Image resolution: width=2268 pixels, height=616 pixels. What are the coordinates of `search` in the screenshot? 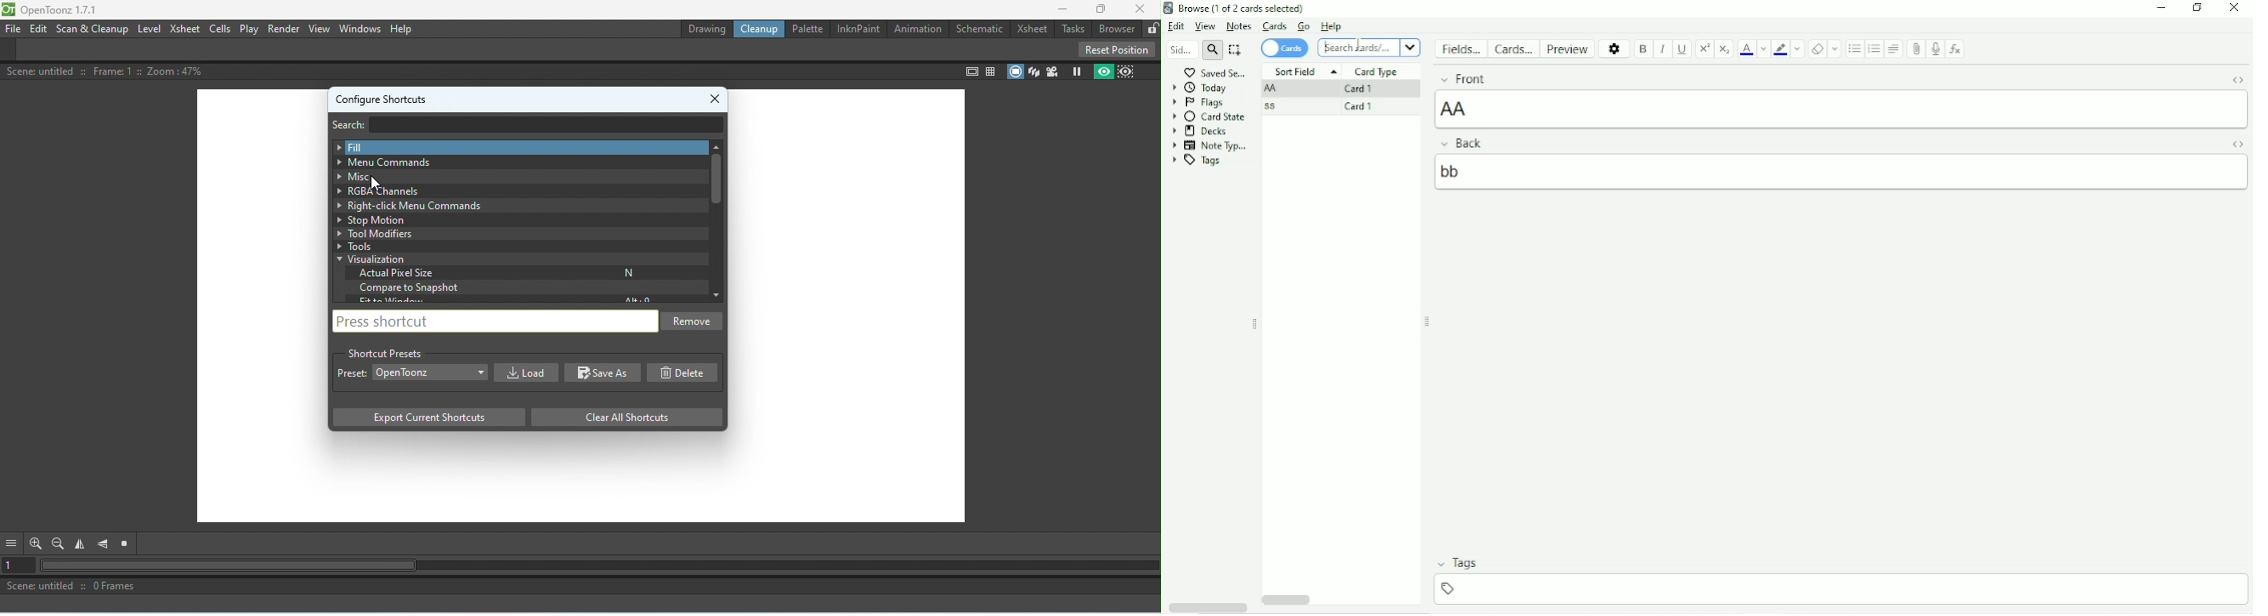 It's located at (1212, 50).